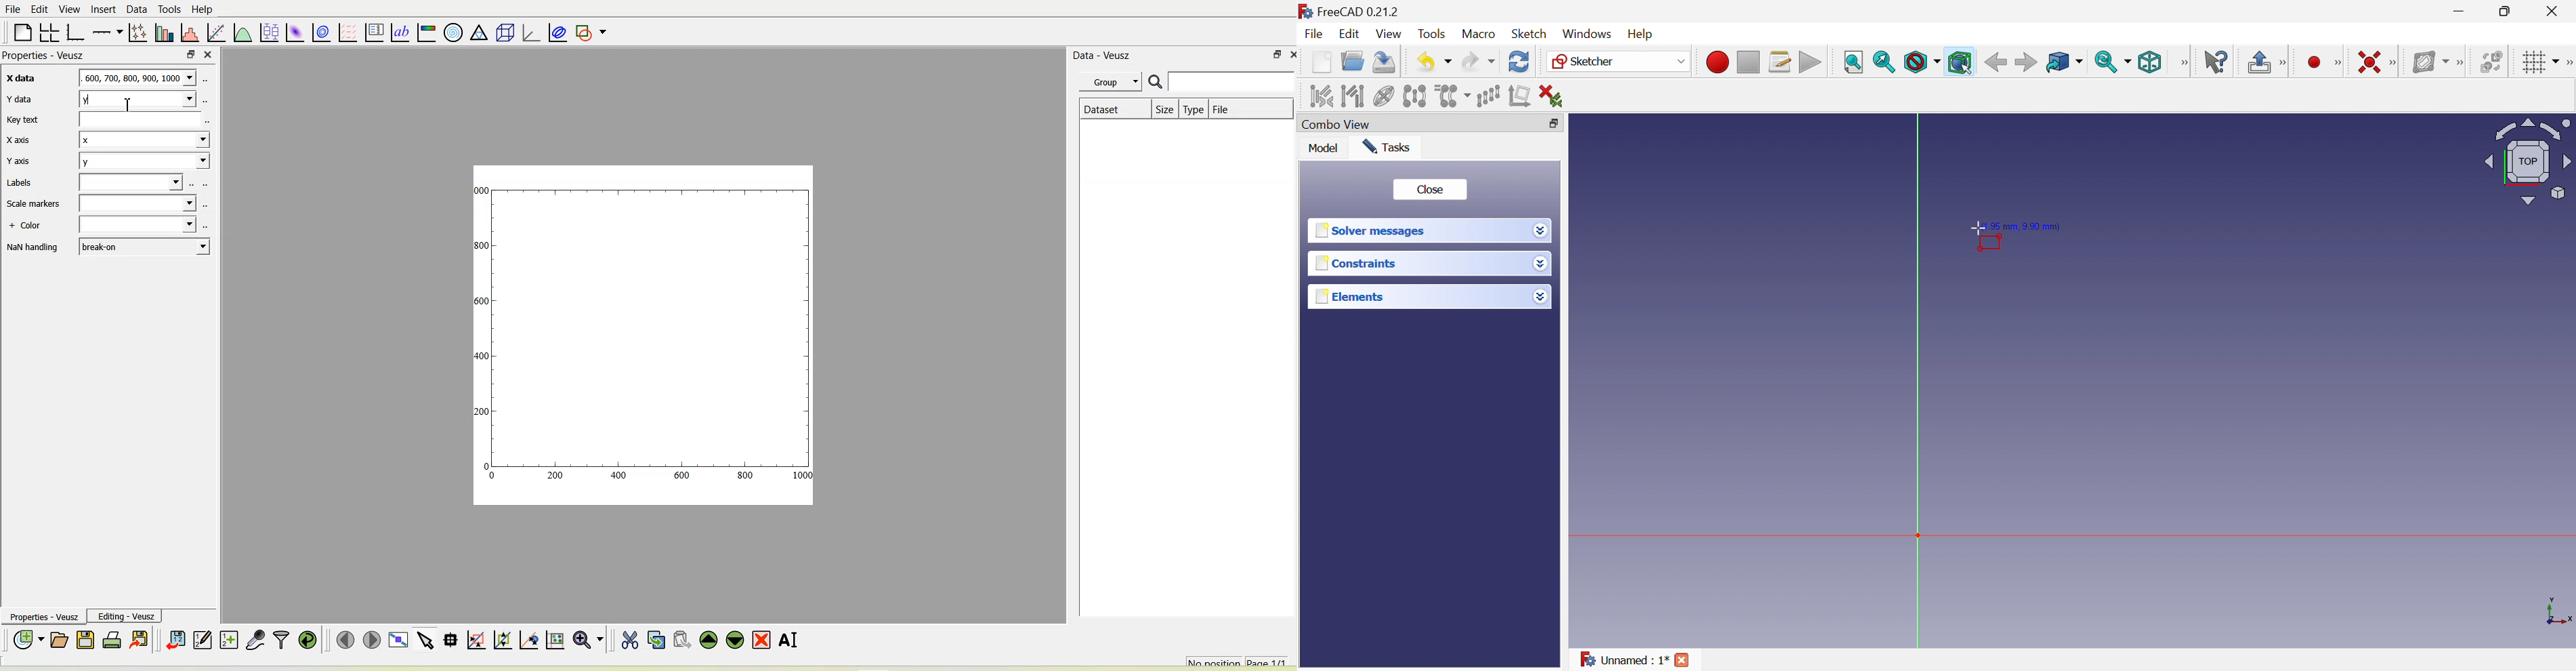 This screenshot has height=672, width=2576. Describe the element at coordinates (131, 182) in the screenshot. I see `Blank` at that location.